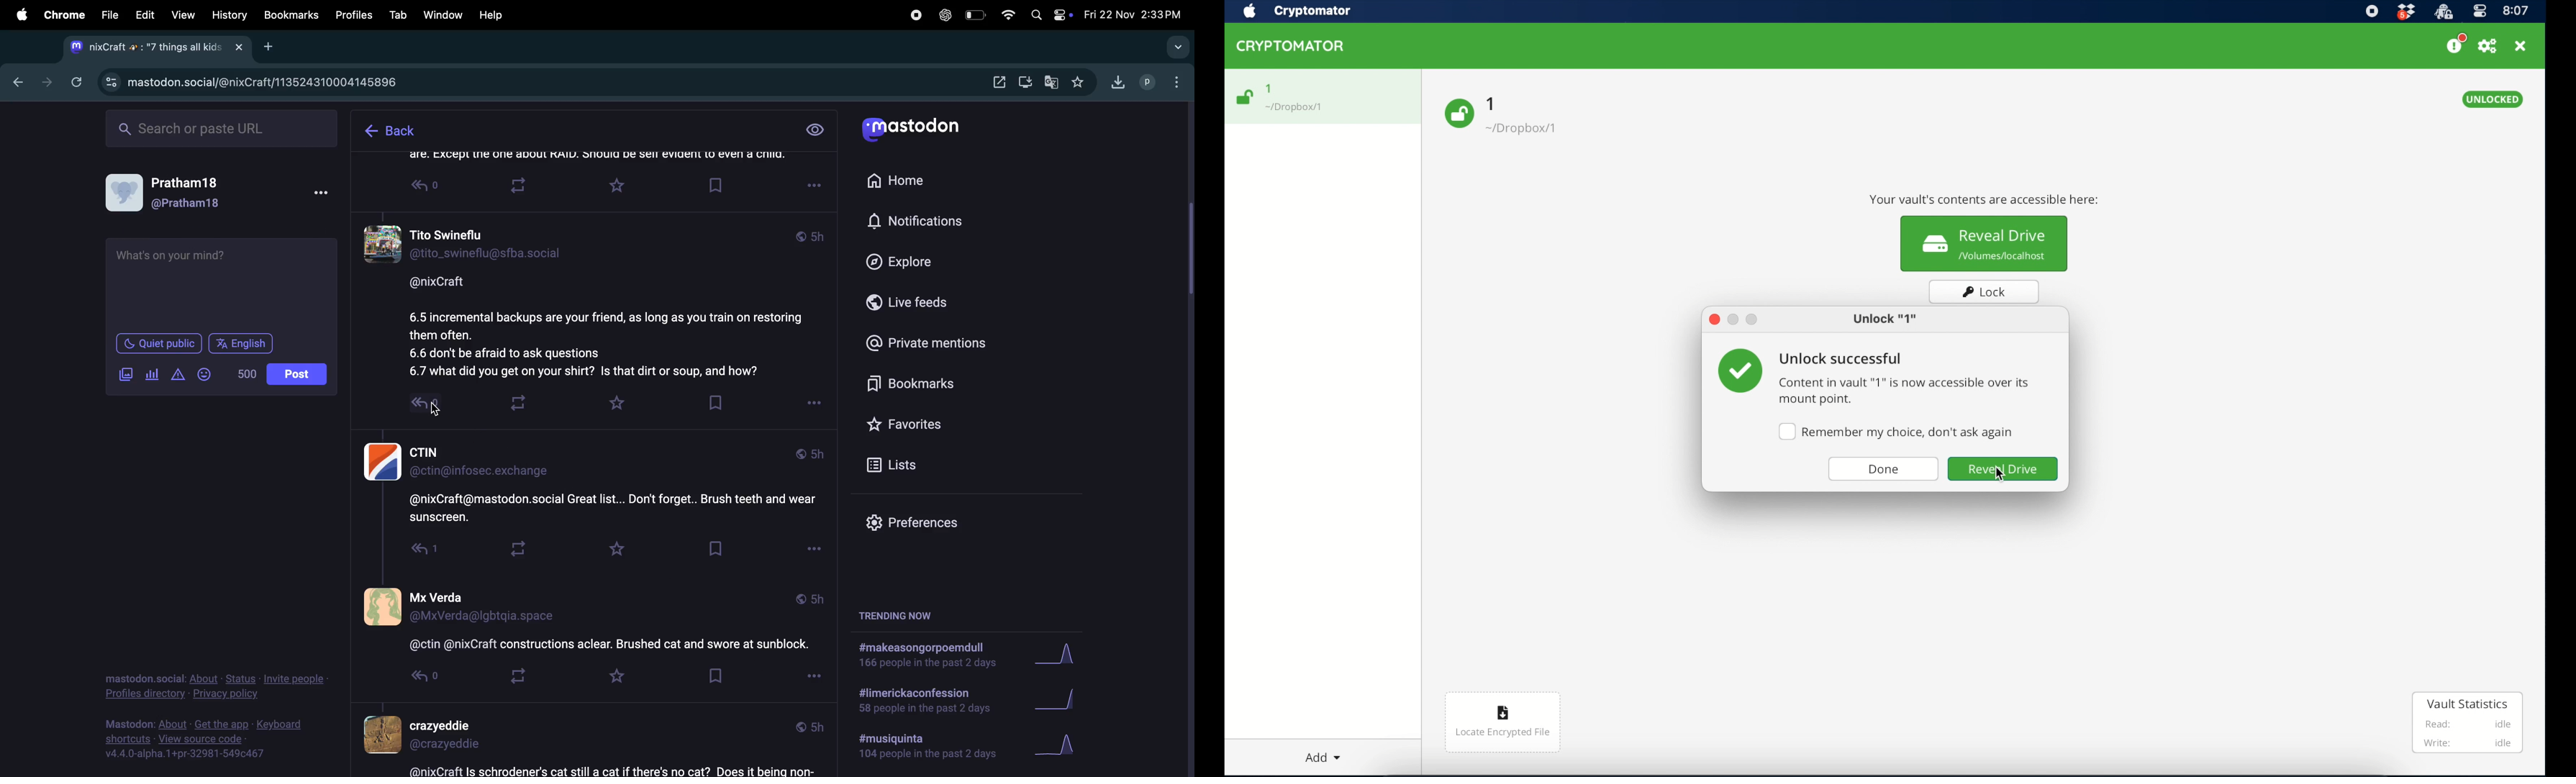  What do you see at coordinates (63, 15) in the screenshot?
I see `chrome` at bounding box center [63, 15].